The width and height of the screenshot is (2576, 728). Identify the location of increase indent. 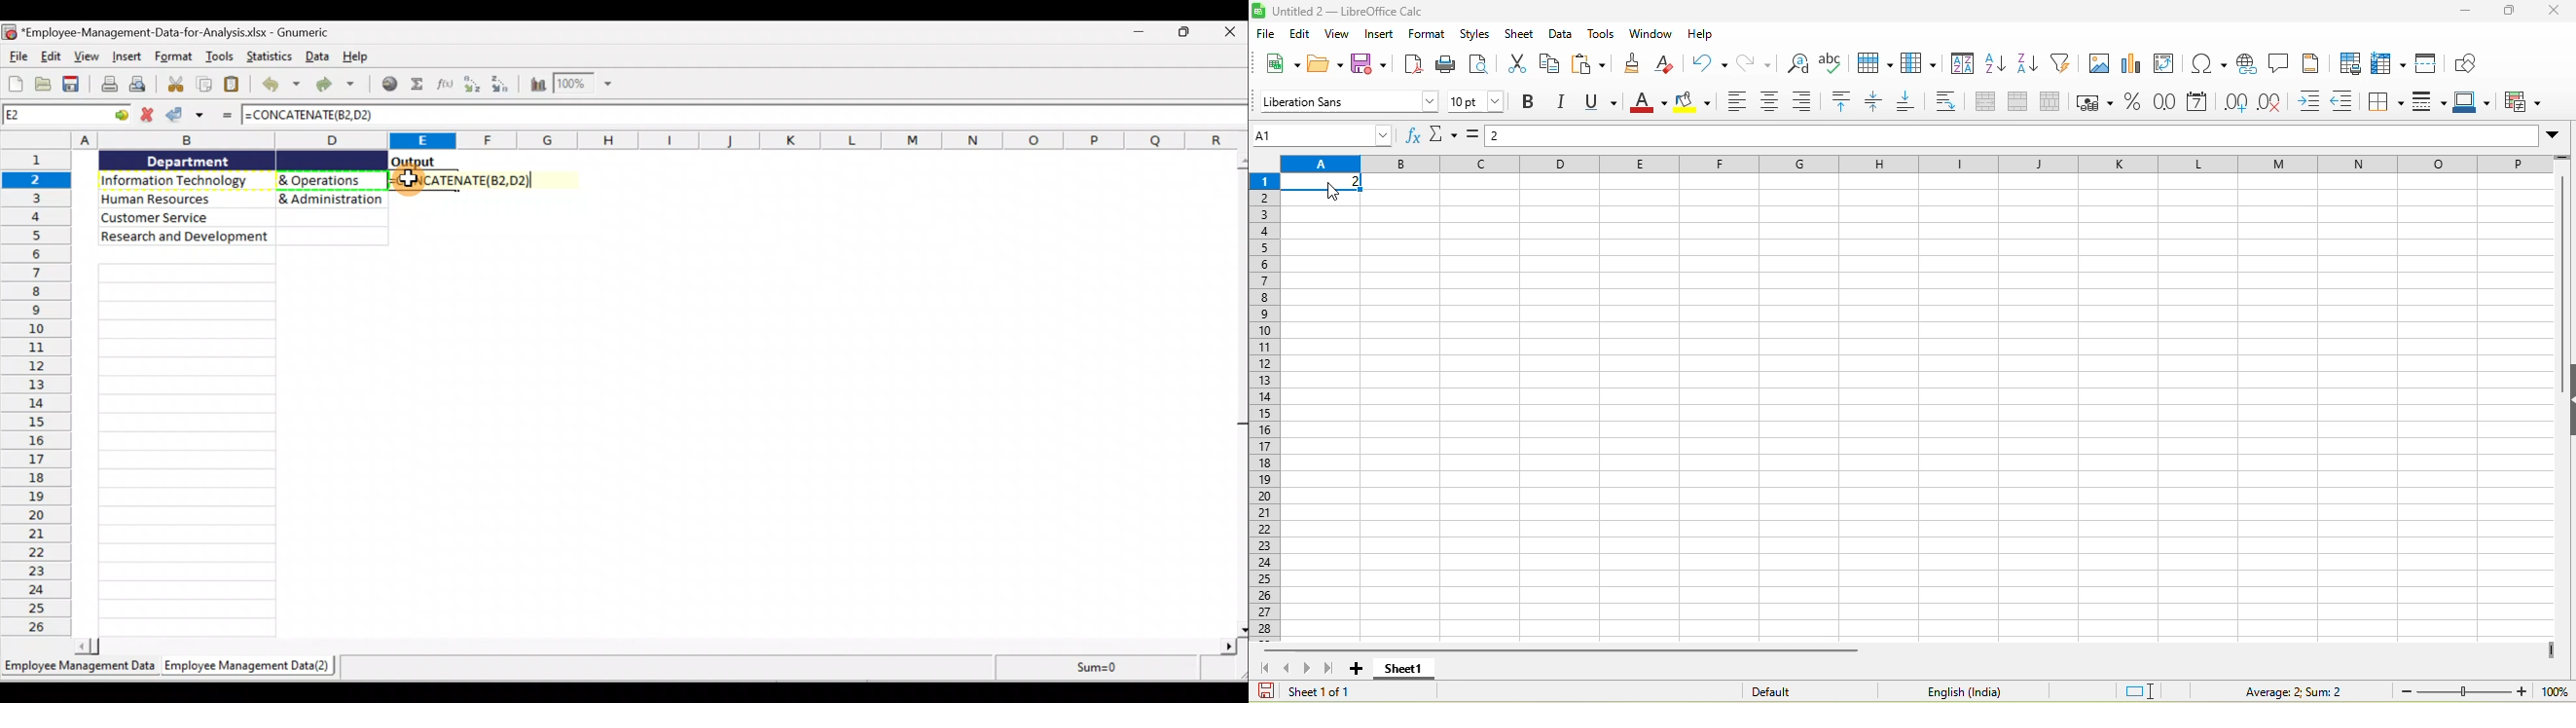
(2316, 102).